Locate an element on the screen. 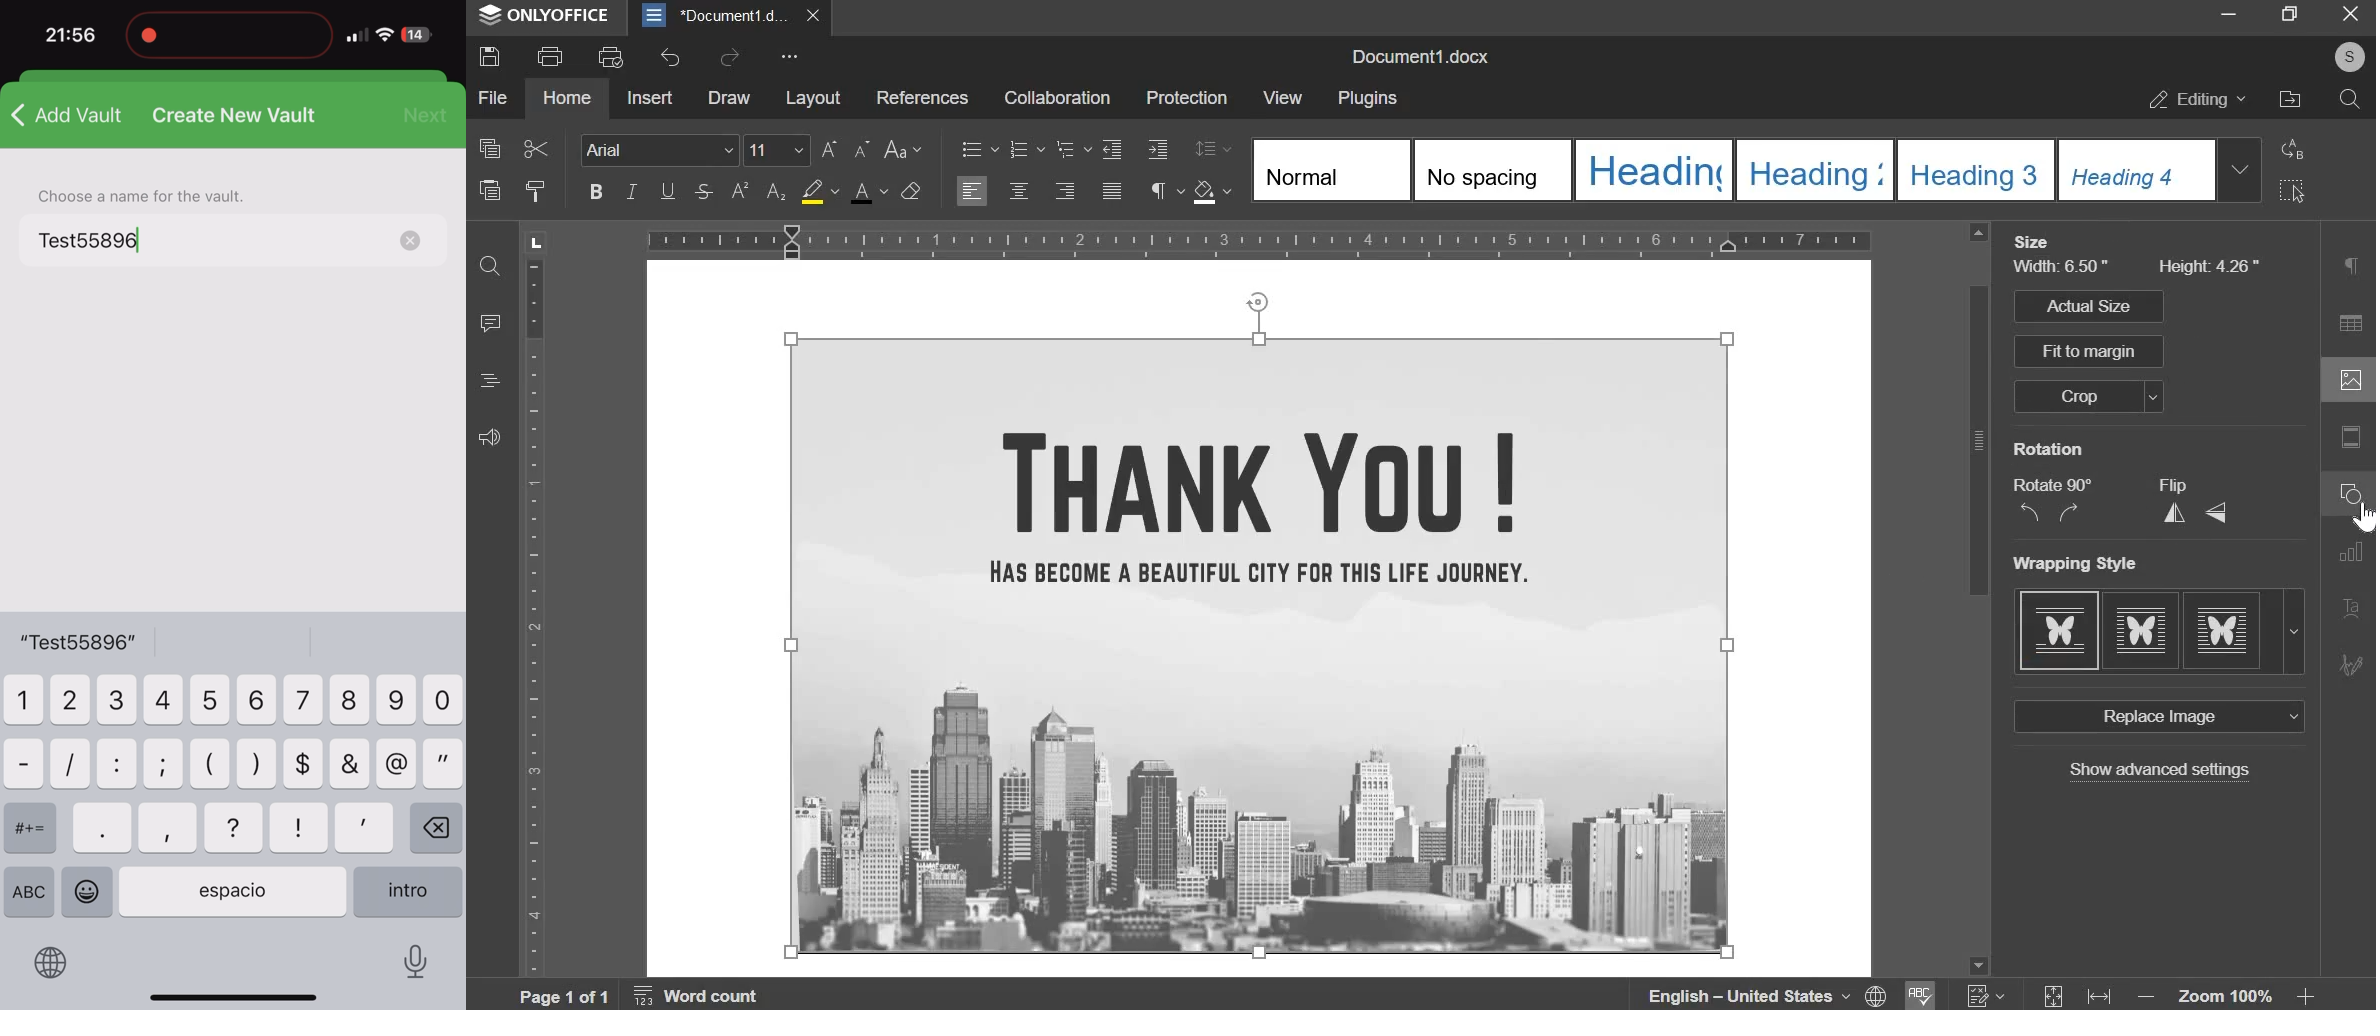 The height and width of the screenshot is (1036, 2380). scrollbar is located at coordinates (1976, 595).